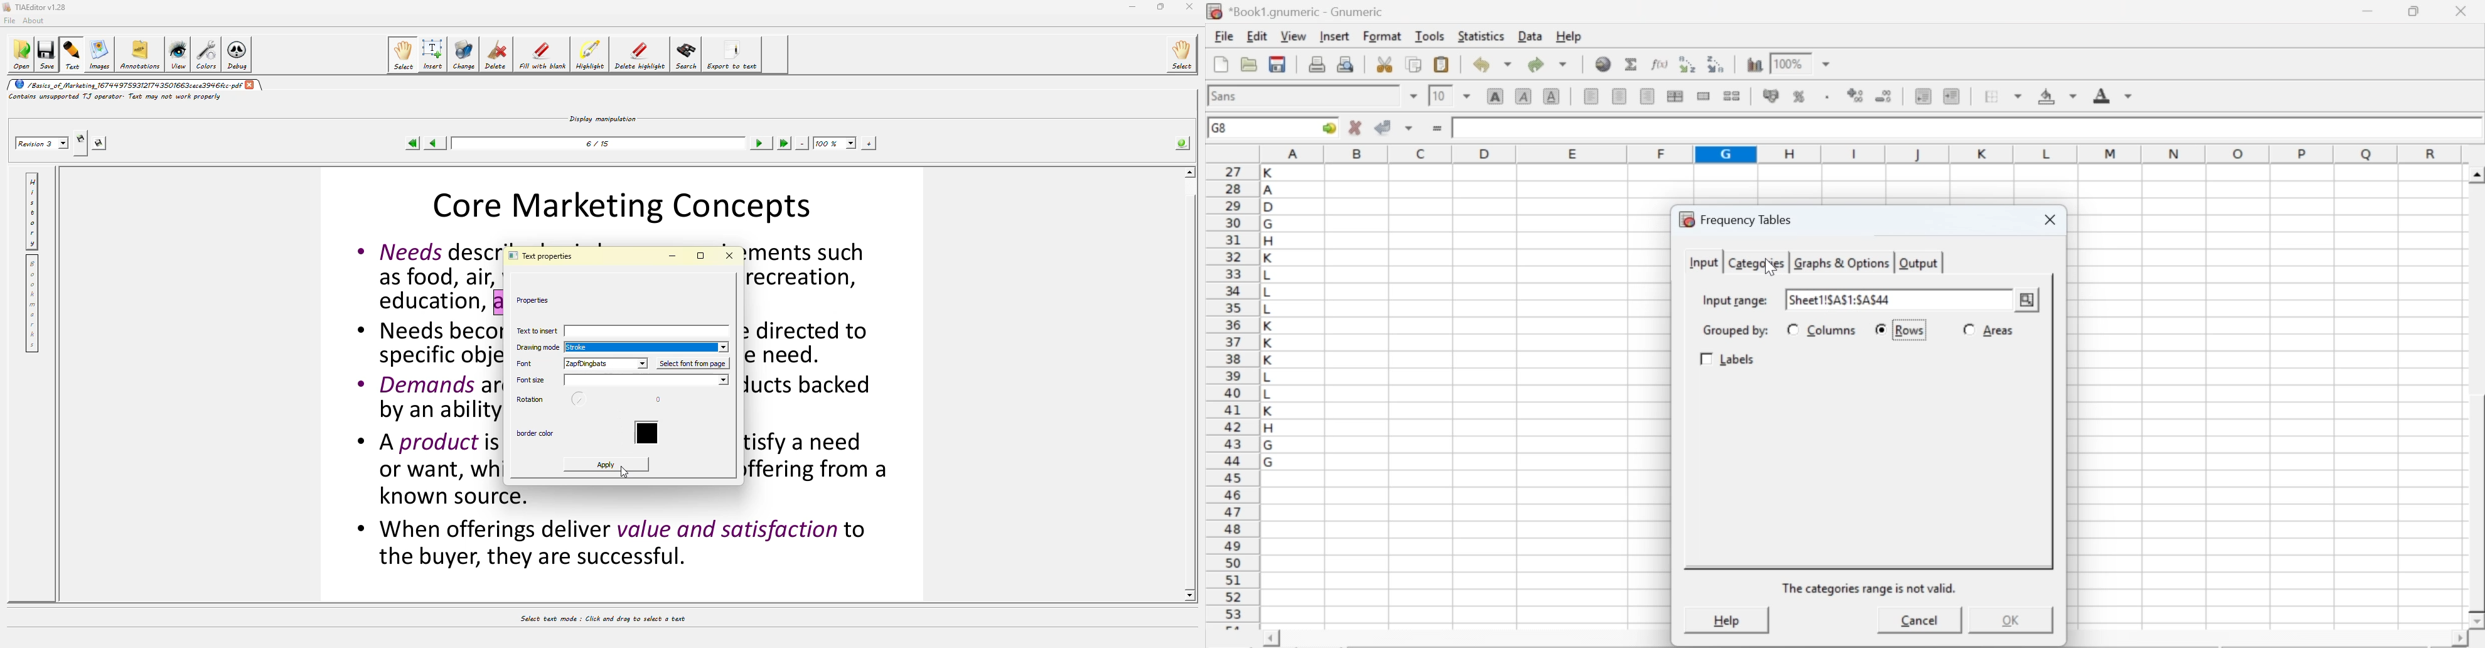 Image resolution: width=2492 pixels, height=672 pixels. Describe the element at coordinates (2113, 95) in the screenshot. I see `foreground` at that location.